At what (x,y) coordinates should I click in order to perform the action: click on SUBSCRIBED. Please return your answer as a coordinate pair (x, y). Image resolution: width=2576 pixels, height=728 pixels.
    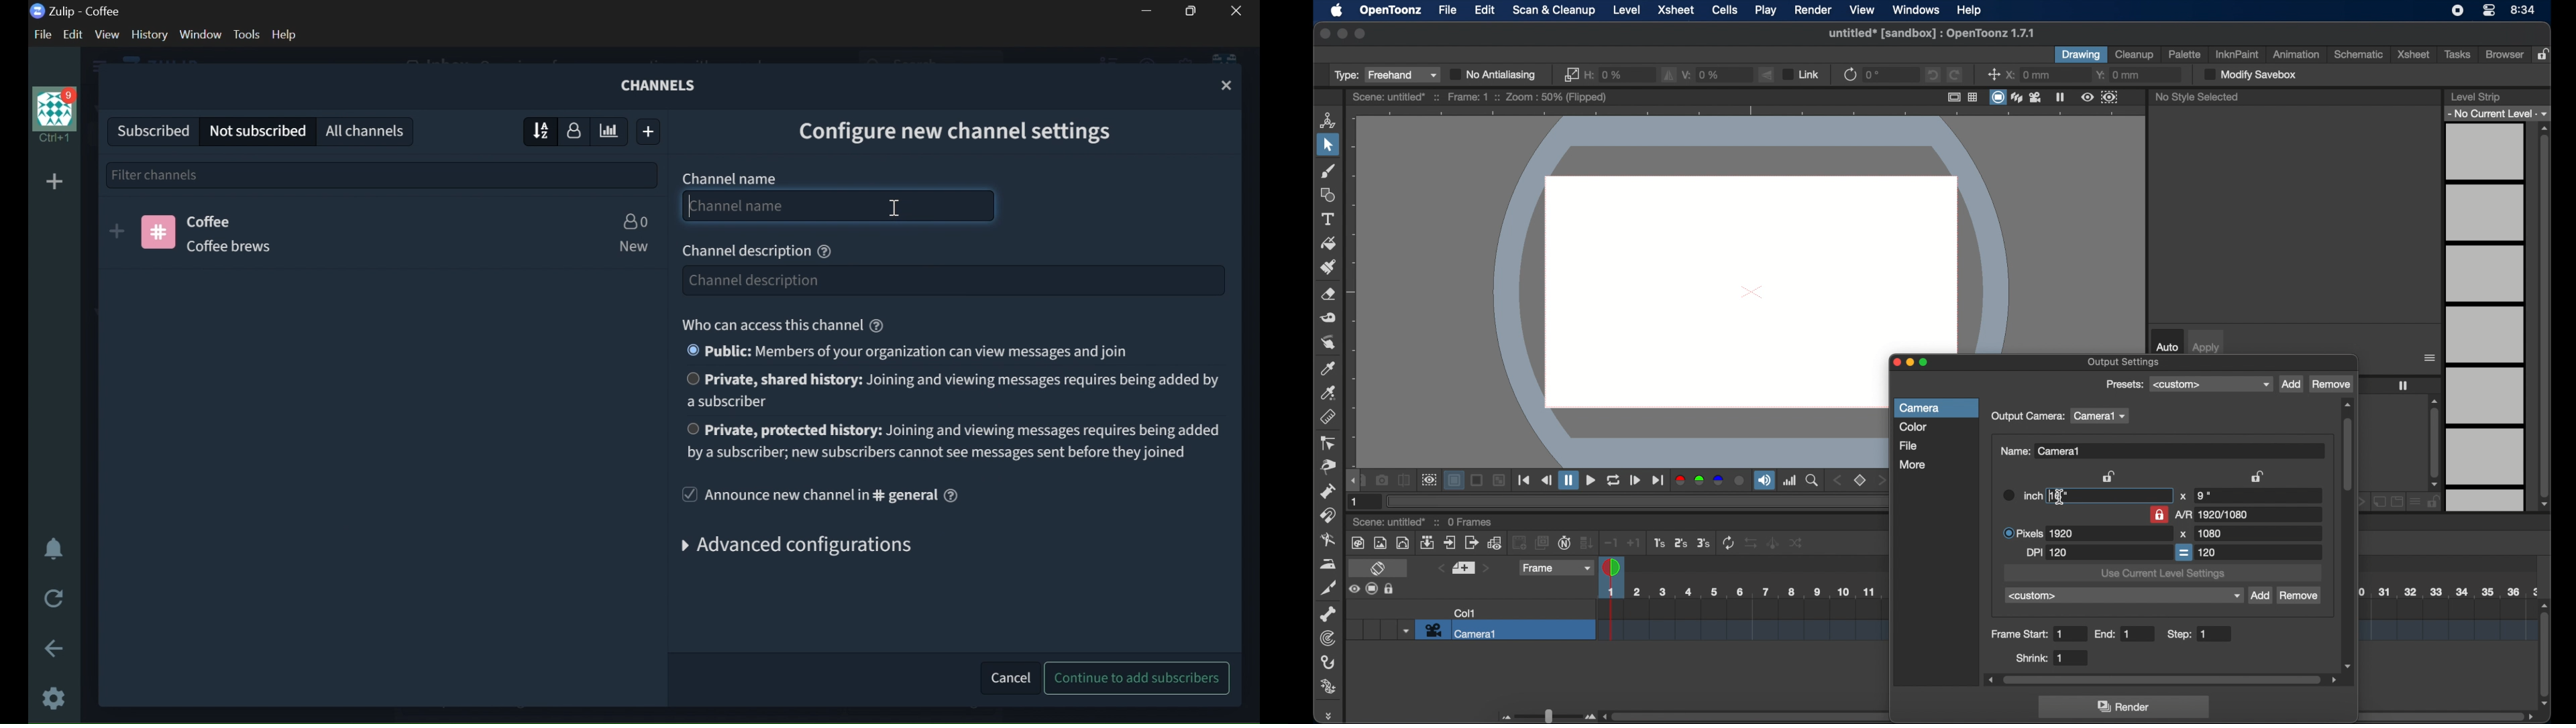
    Looking at the image, I should click on (149, 129).